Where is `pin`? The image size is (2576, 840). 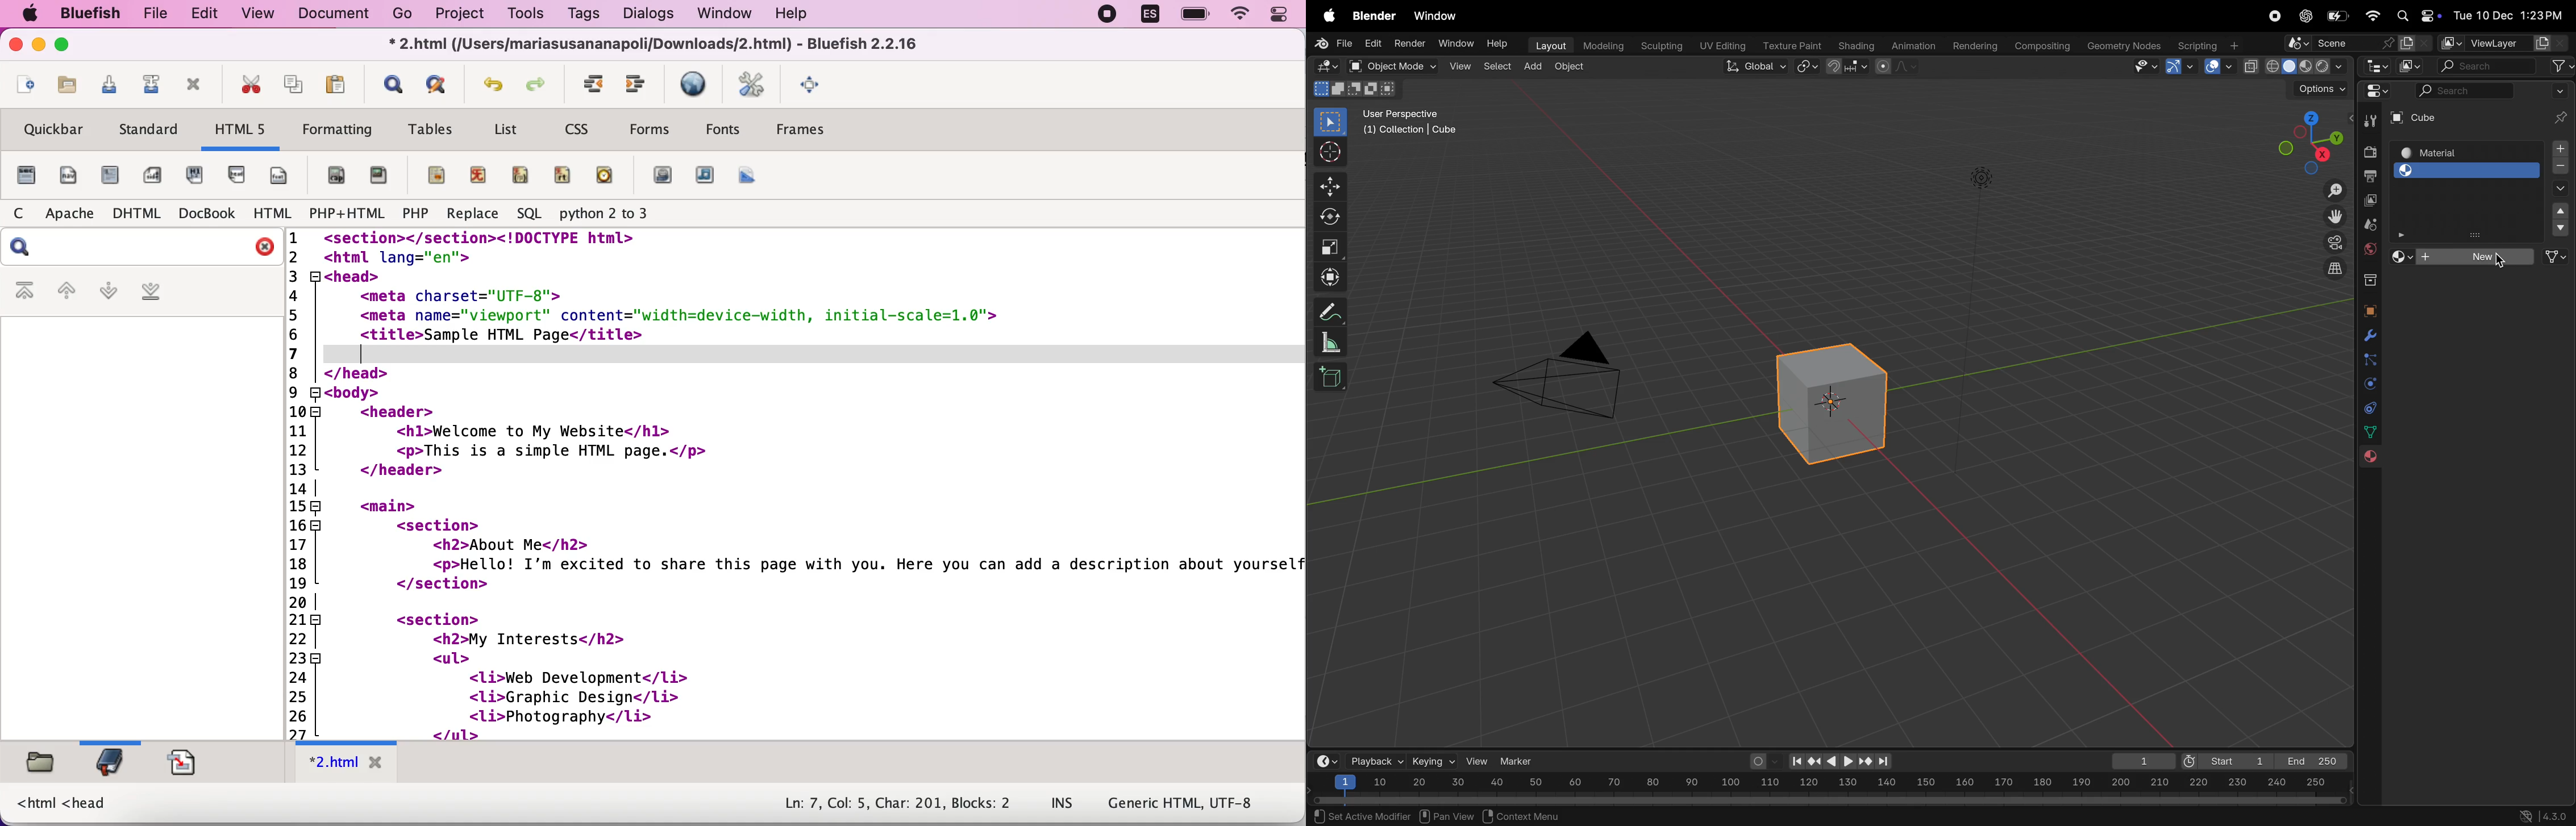
pin is located at coordinates (2558, 105).